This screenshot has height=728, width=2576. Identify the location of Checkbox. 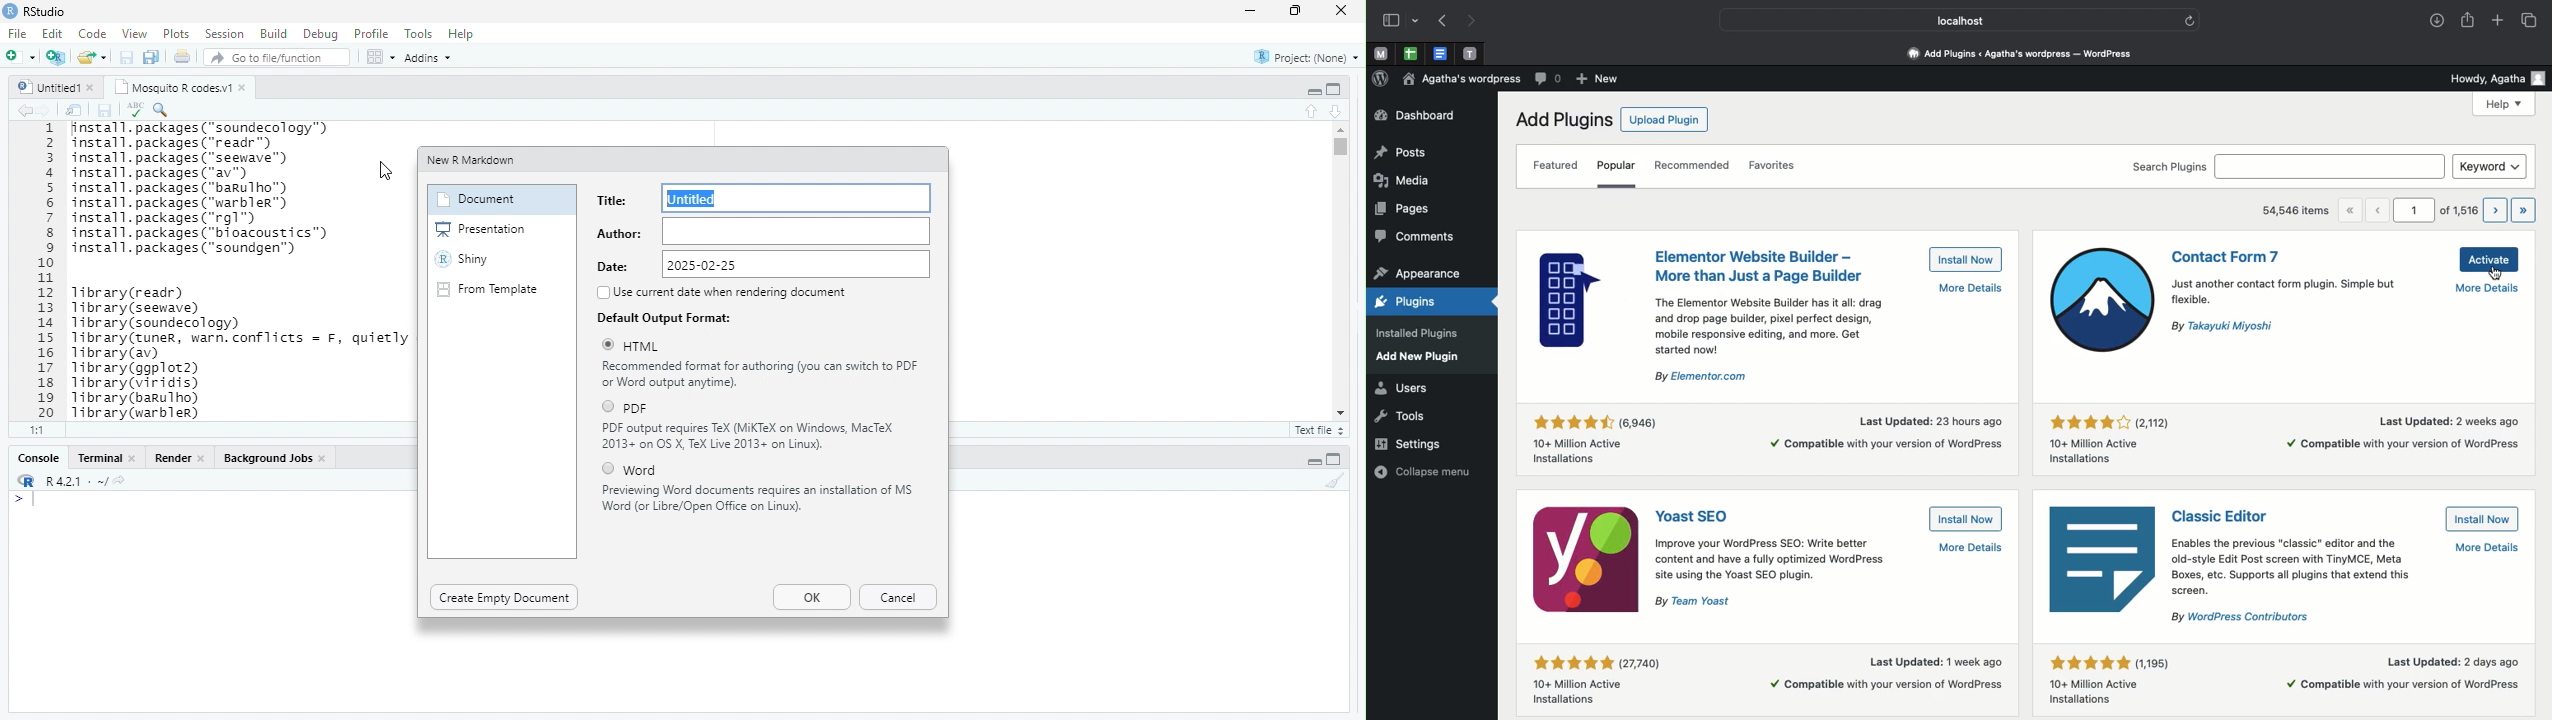
(609, 468).